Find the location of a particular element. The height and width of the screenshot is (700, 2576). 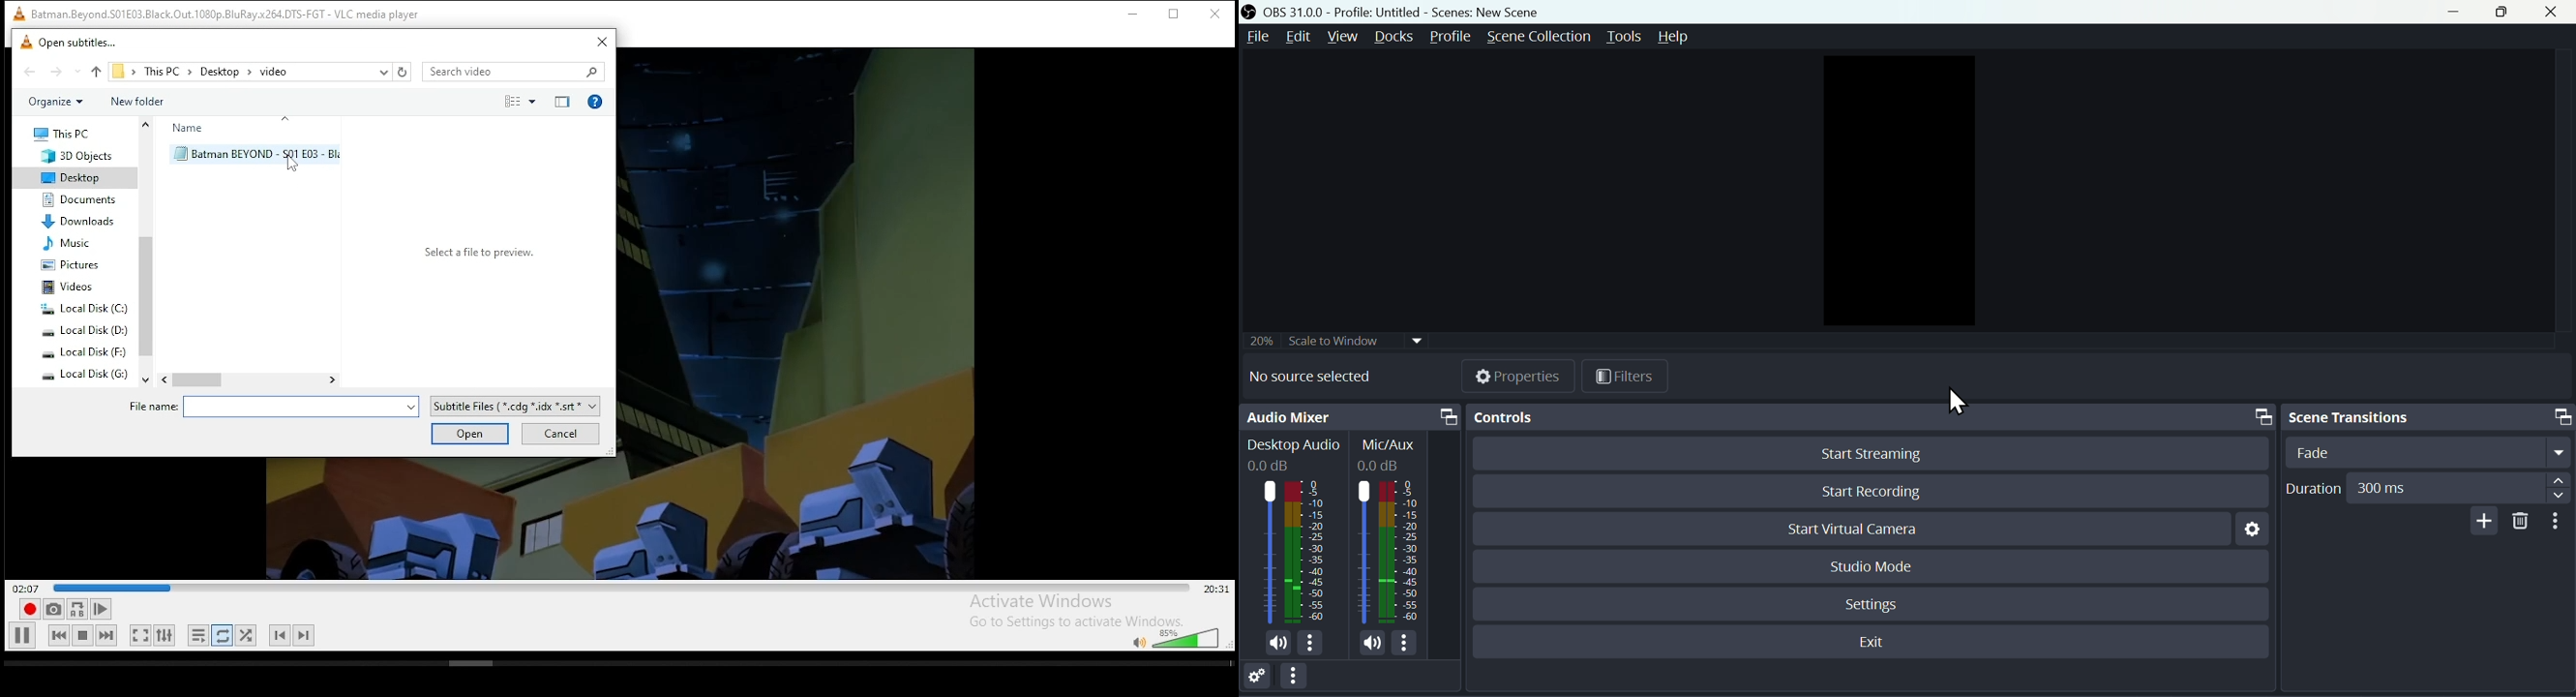

desktop is located at coordinates (219, 72).